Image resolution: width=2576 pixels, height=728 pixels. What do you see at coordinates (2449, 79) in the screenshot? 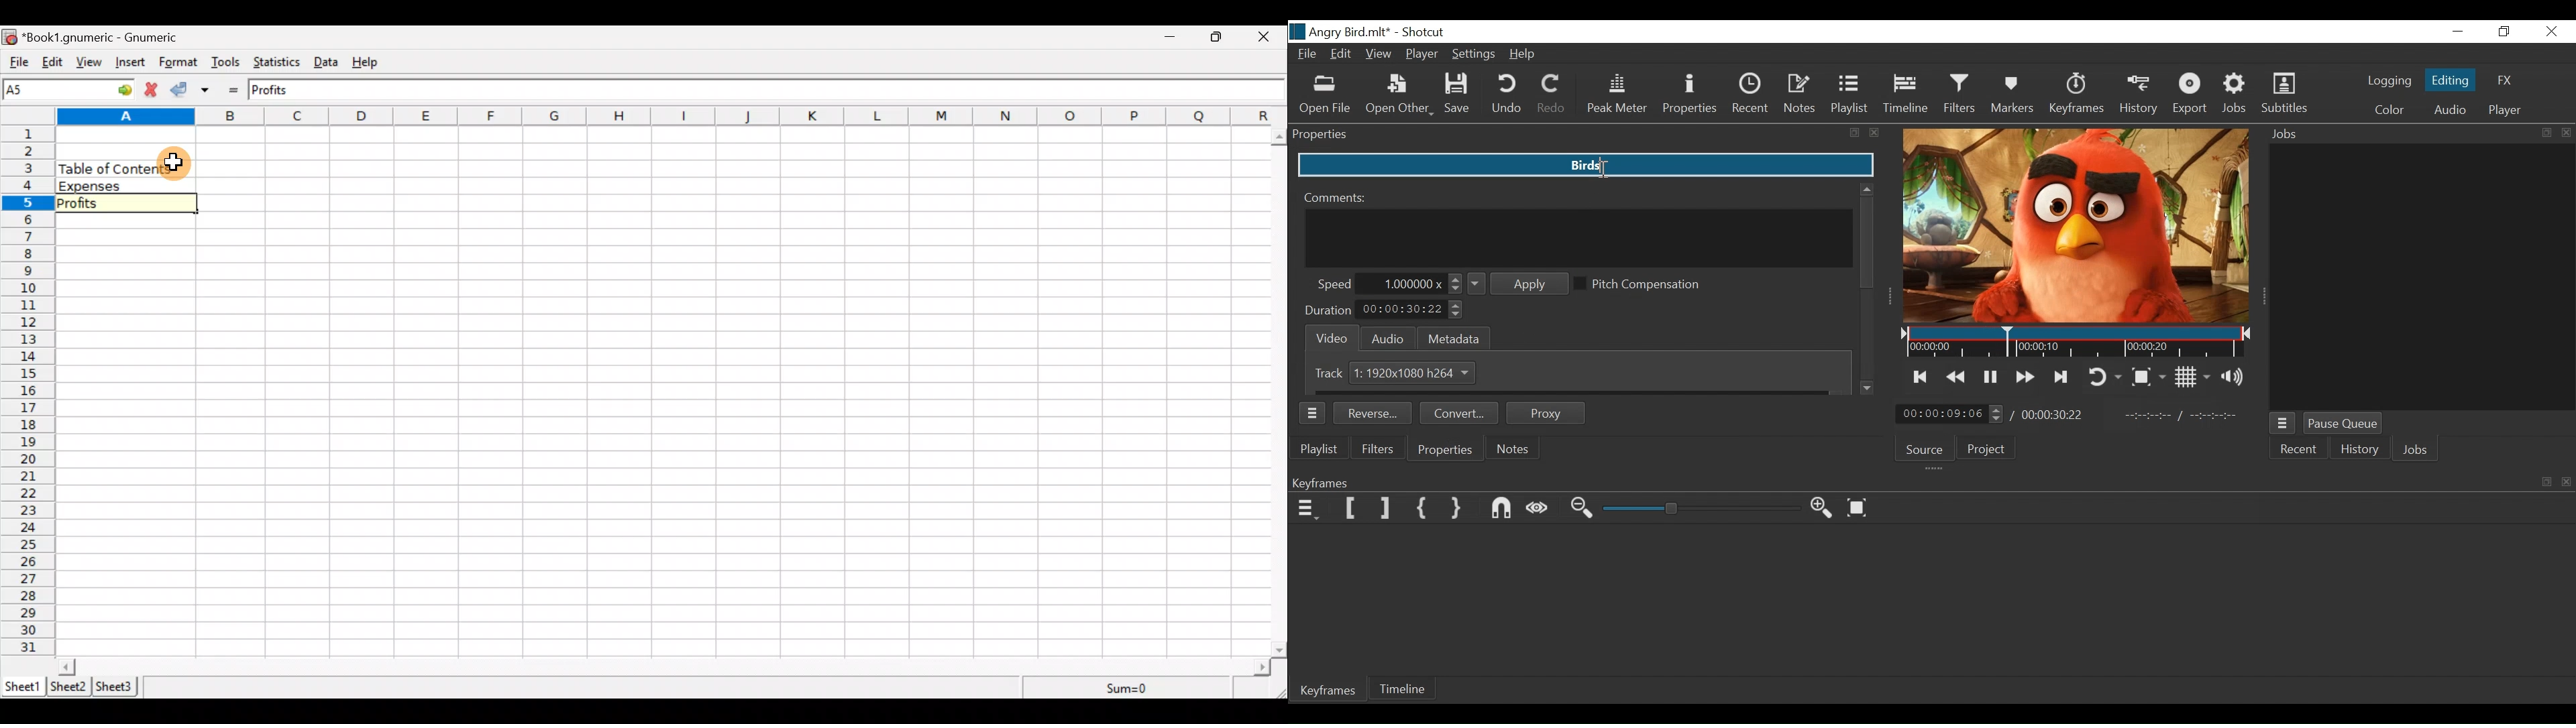
I see `Editing` at bounding box center [2449, 79].